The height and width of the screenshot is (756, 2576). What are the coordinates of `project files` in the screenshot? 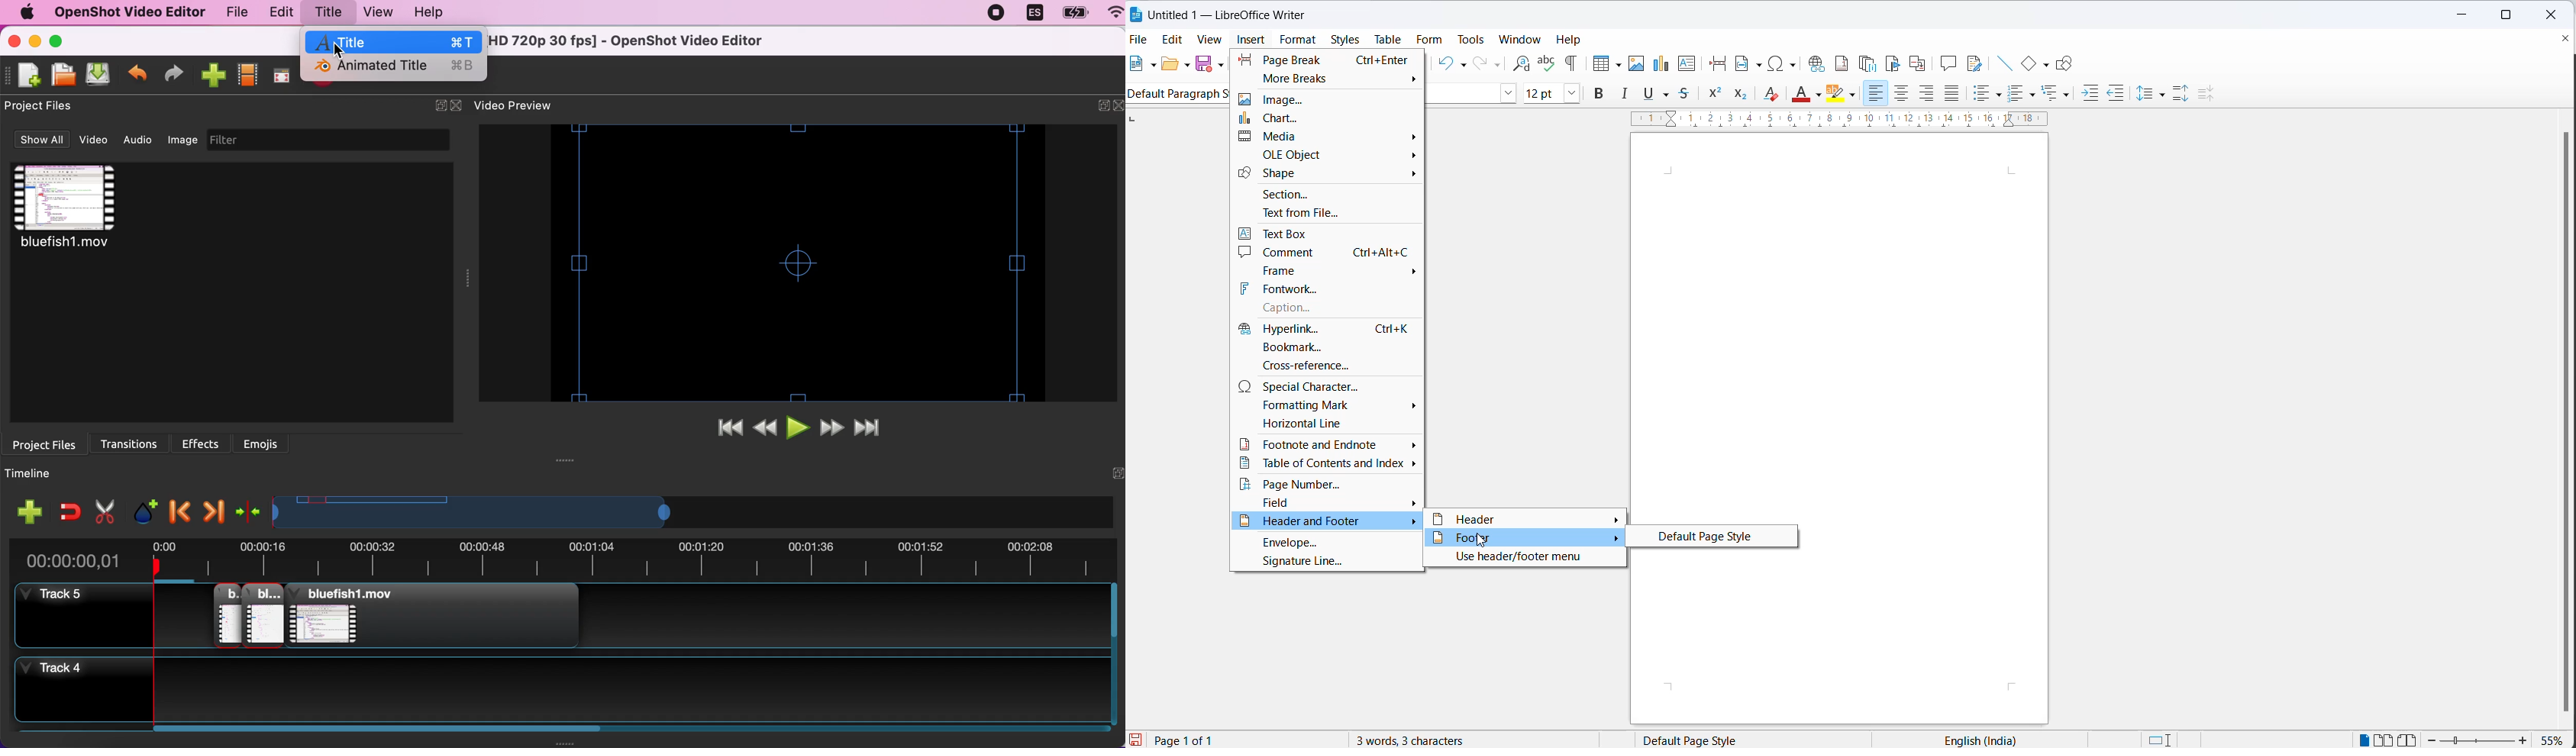 It's located at (45, 106).